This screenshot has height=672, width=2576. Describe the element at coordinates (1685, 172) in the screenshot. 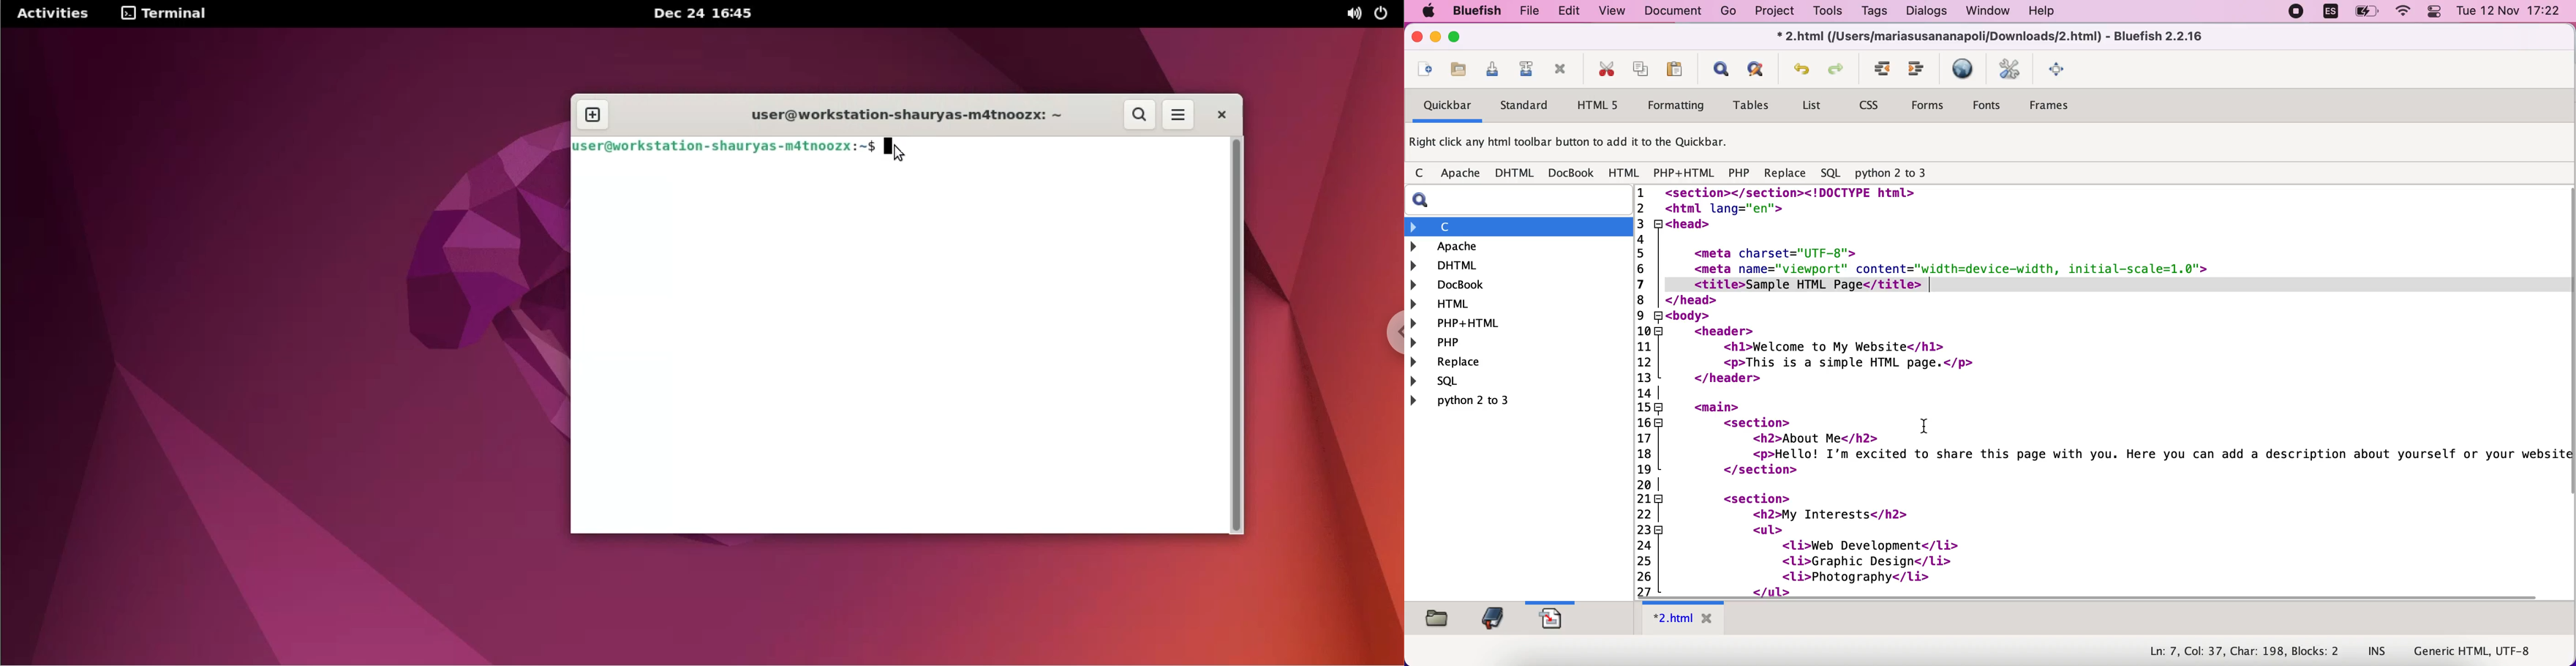

I see `php+html` at that location.